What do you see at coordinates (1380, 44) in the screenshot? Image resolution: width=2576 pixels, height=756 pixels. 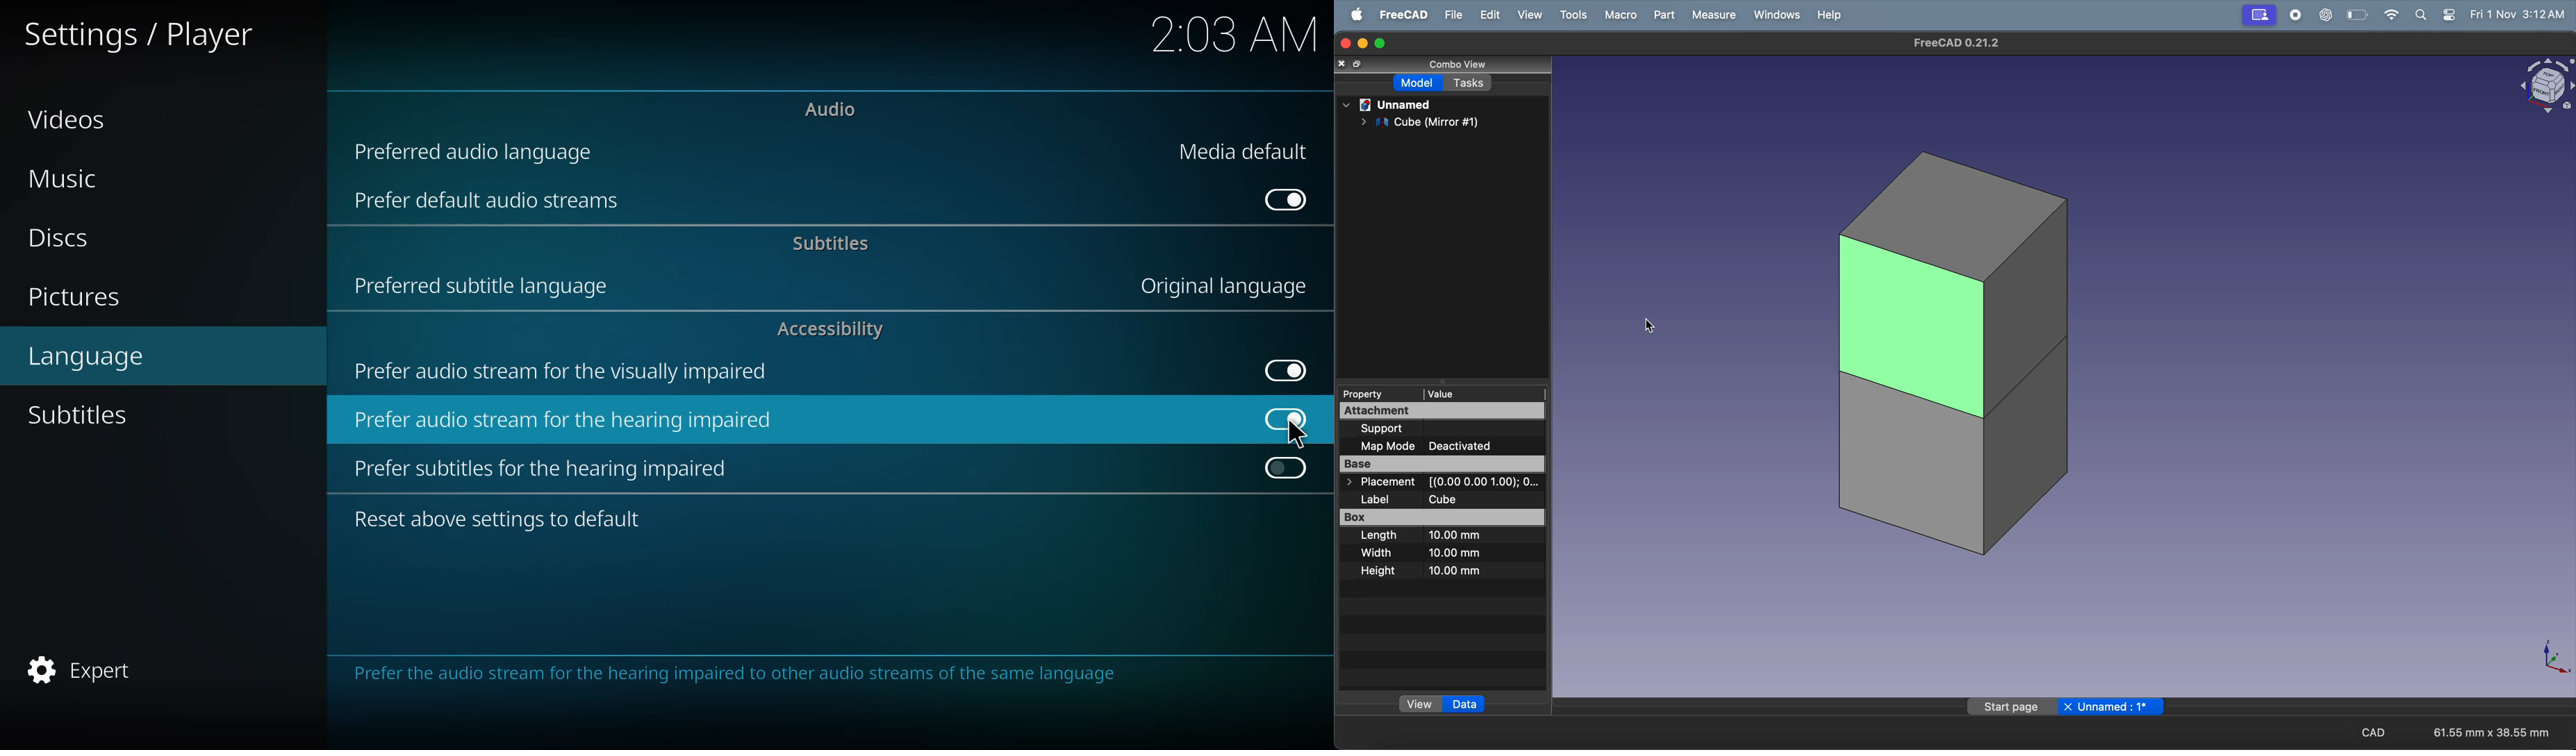 I see `maximize` at bounding box center [1380, 44].